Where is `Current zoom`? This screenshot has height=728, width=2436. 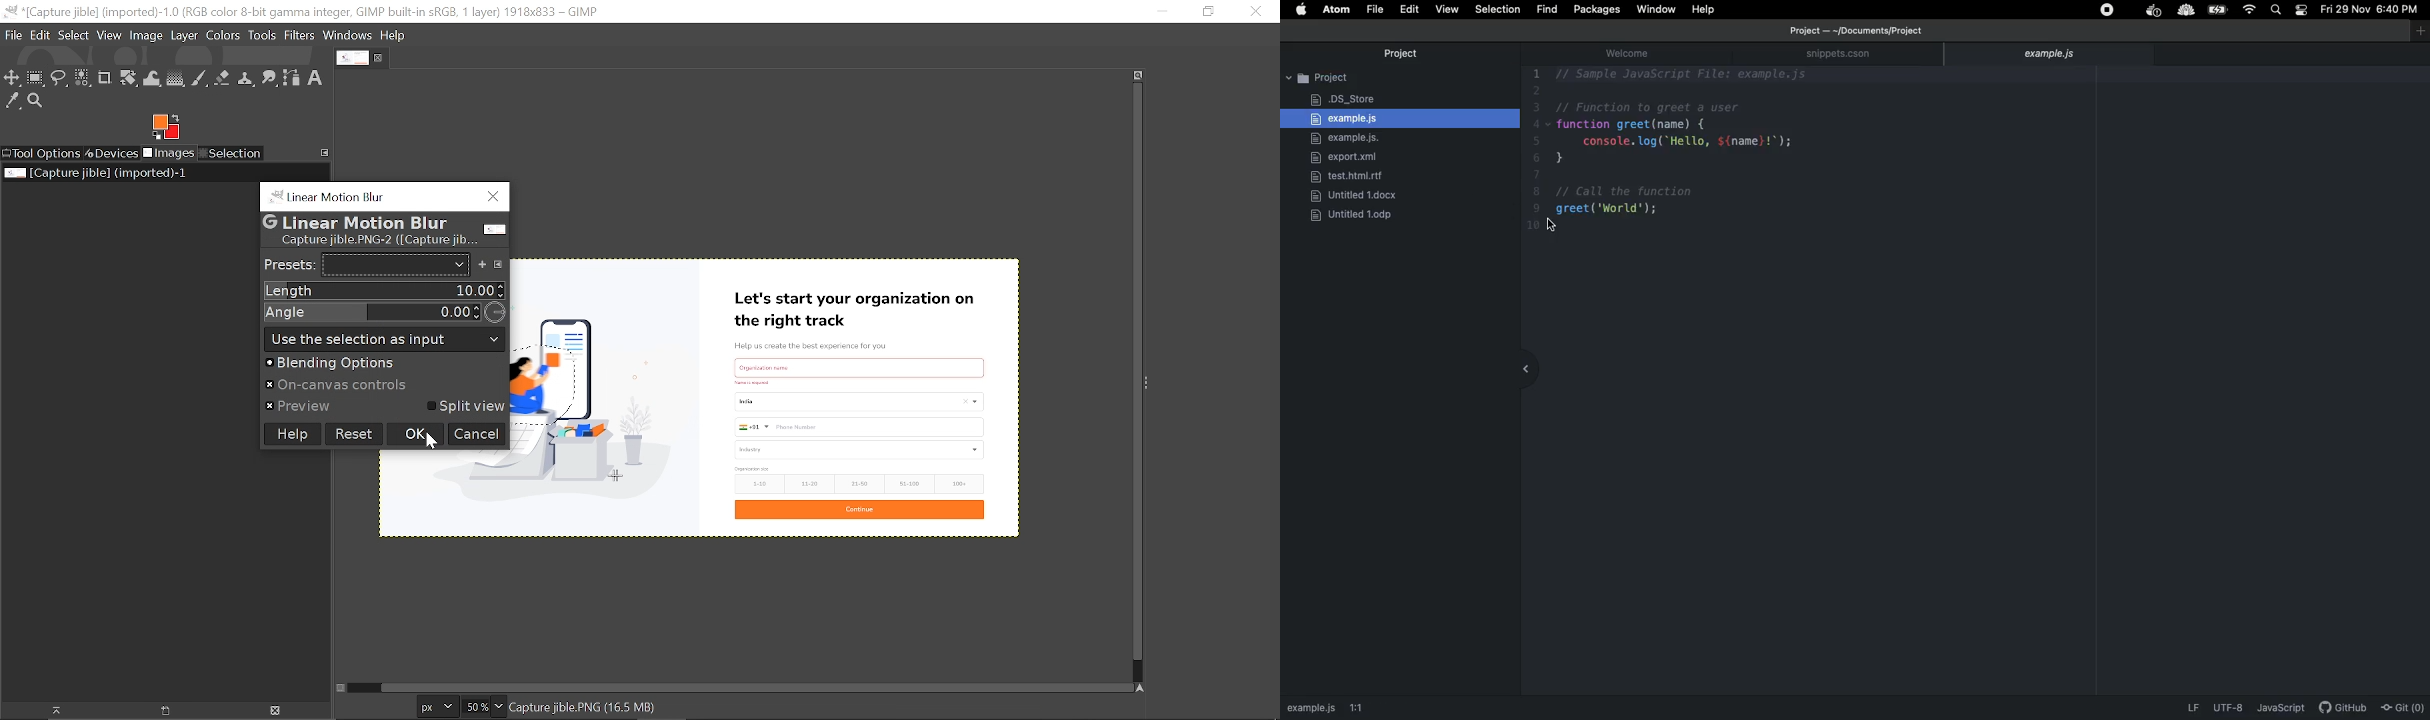
Current zoom is located at coordinates (474, 706).